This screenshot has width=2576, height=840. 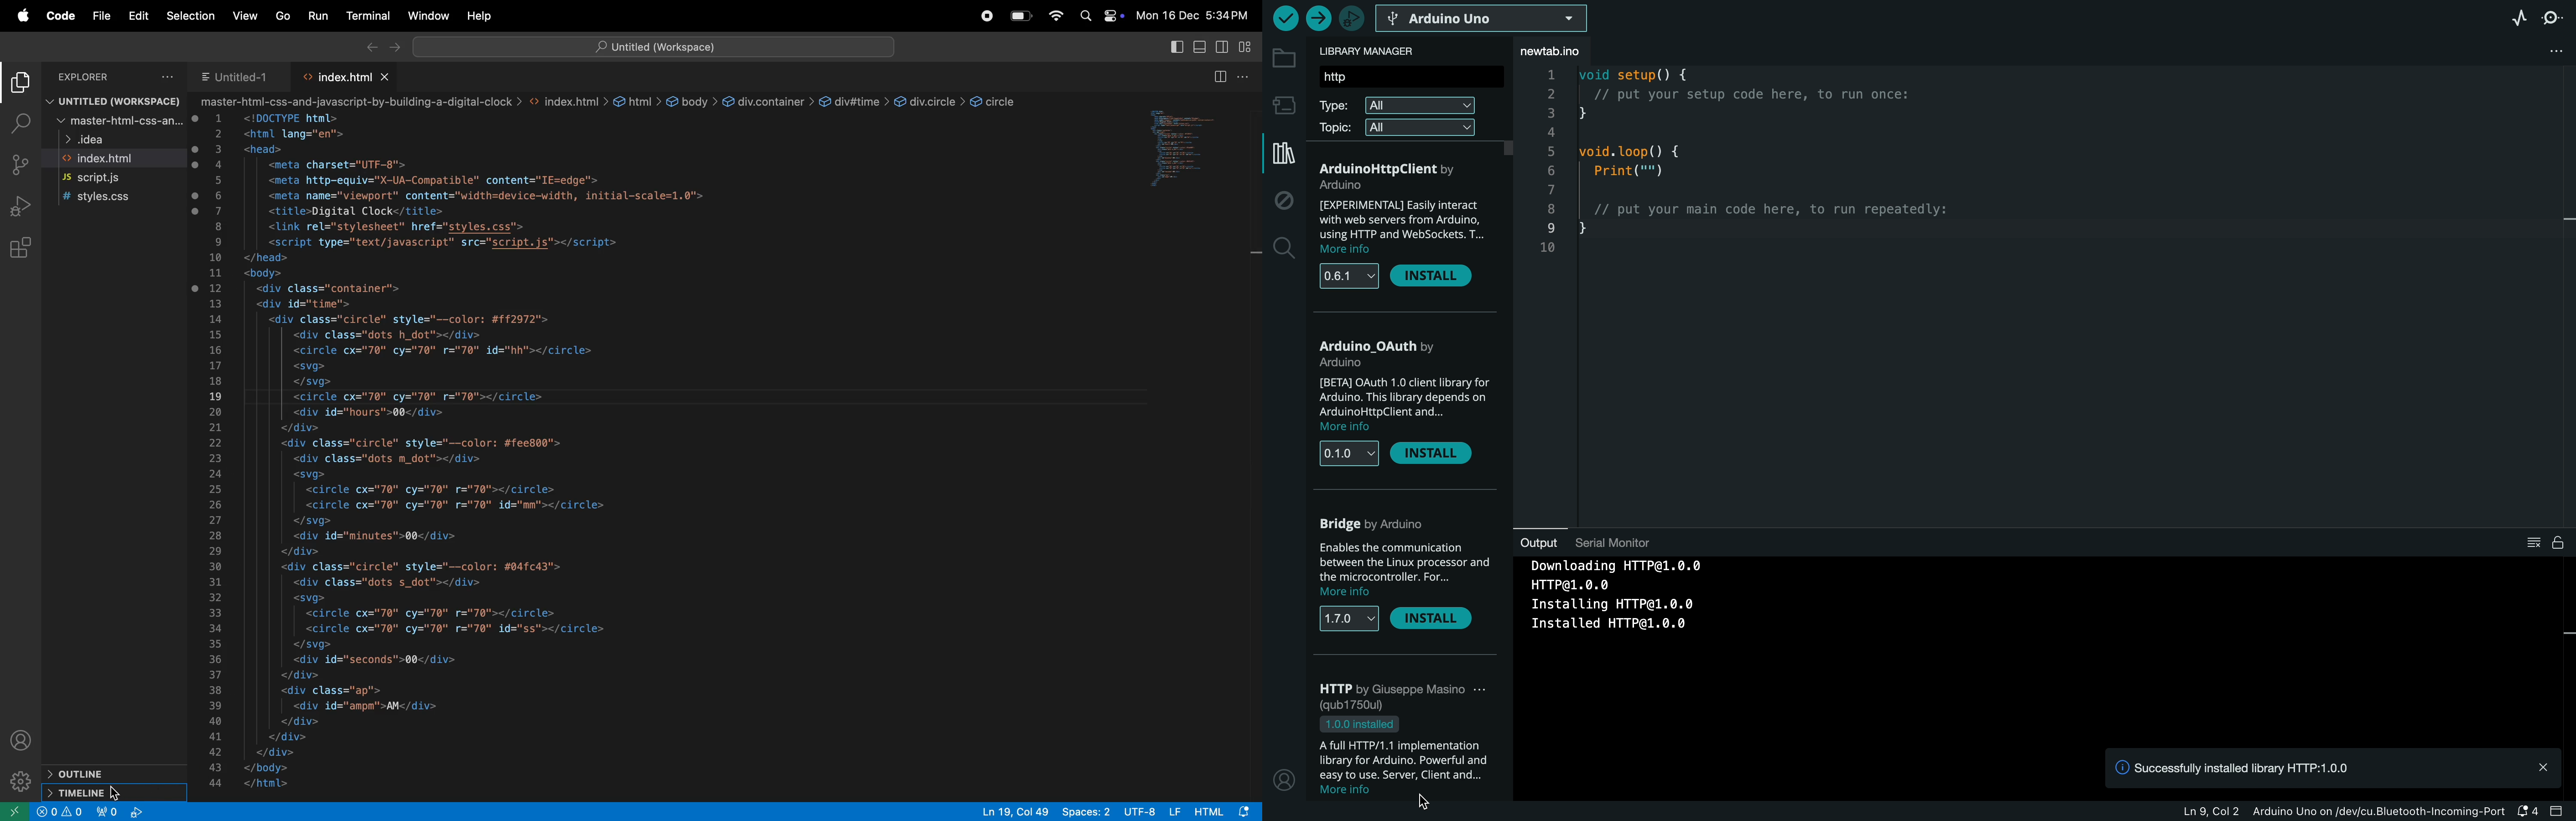 I want to click on Ln 19, Col 49, so click(x=1013, y=812).